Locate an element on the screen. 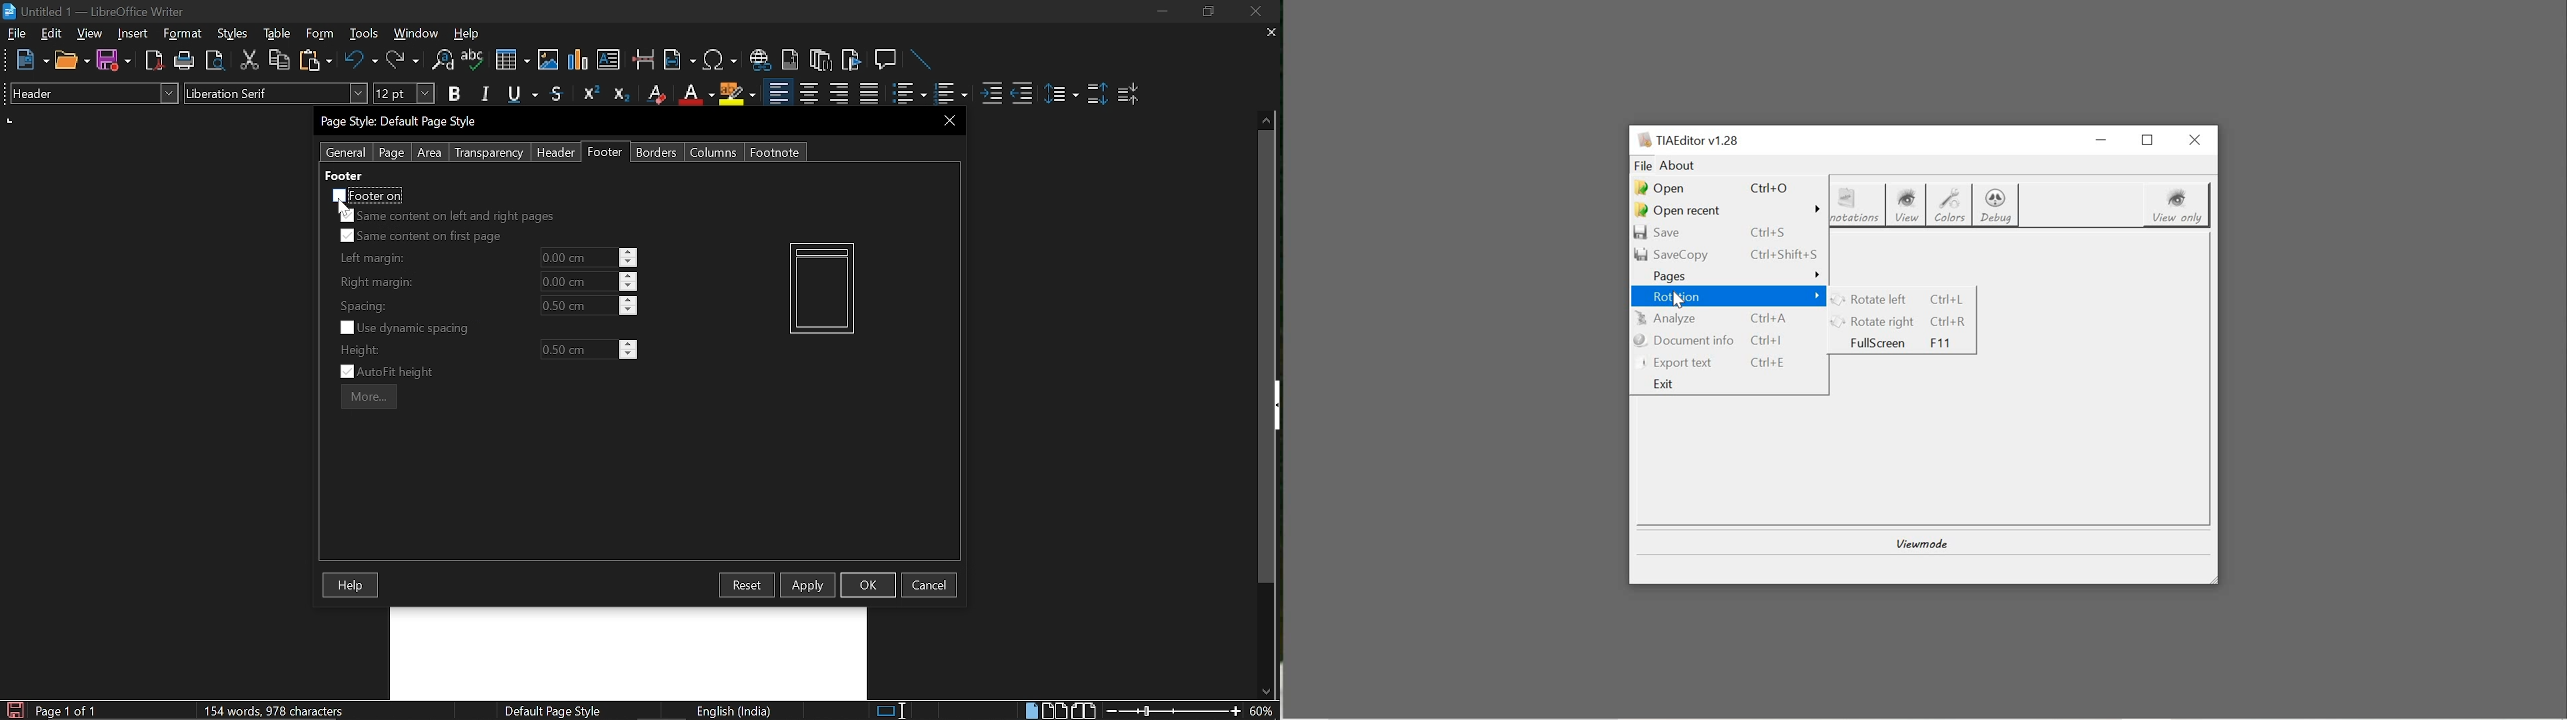  Increase indent is located at coordinates (990, 93).